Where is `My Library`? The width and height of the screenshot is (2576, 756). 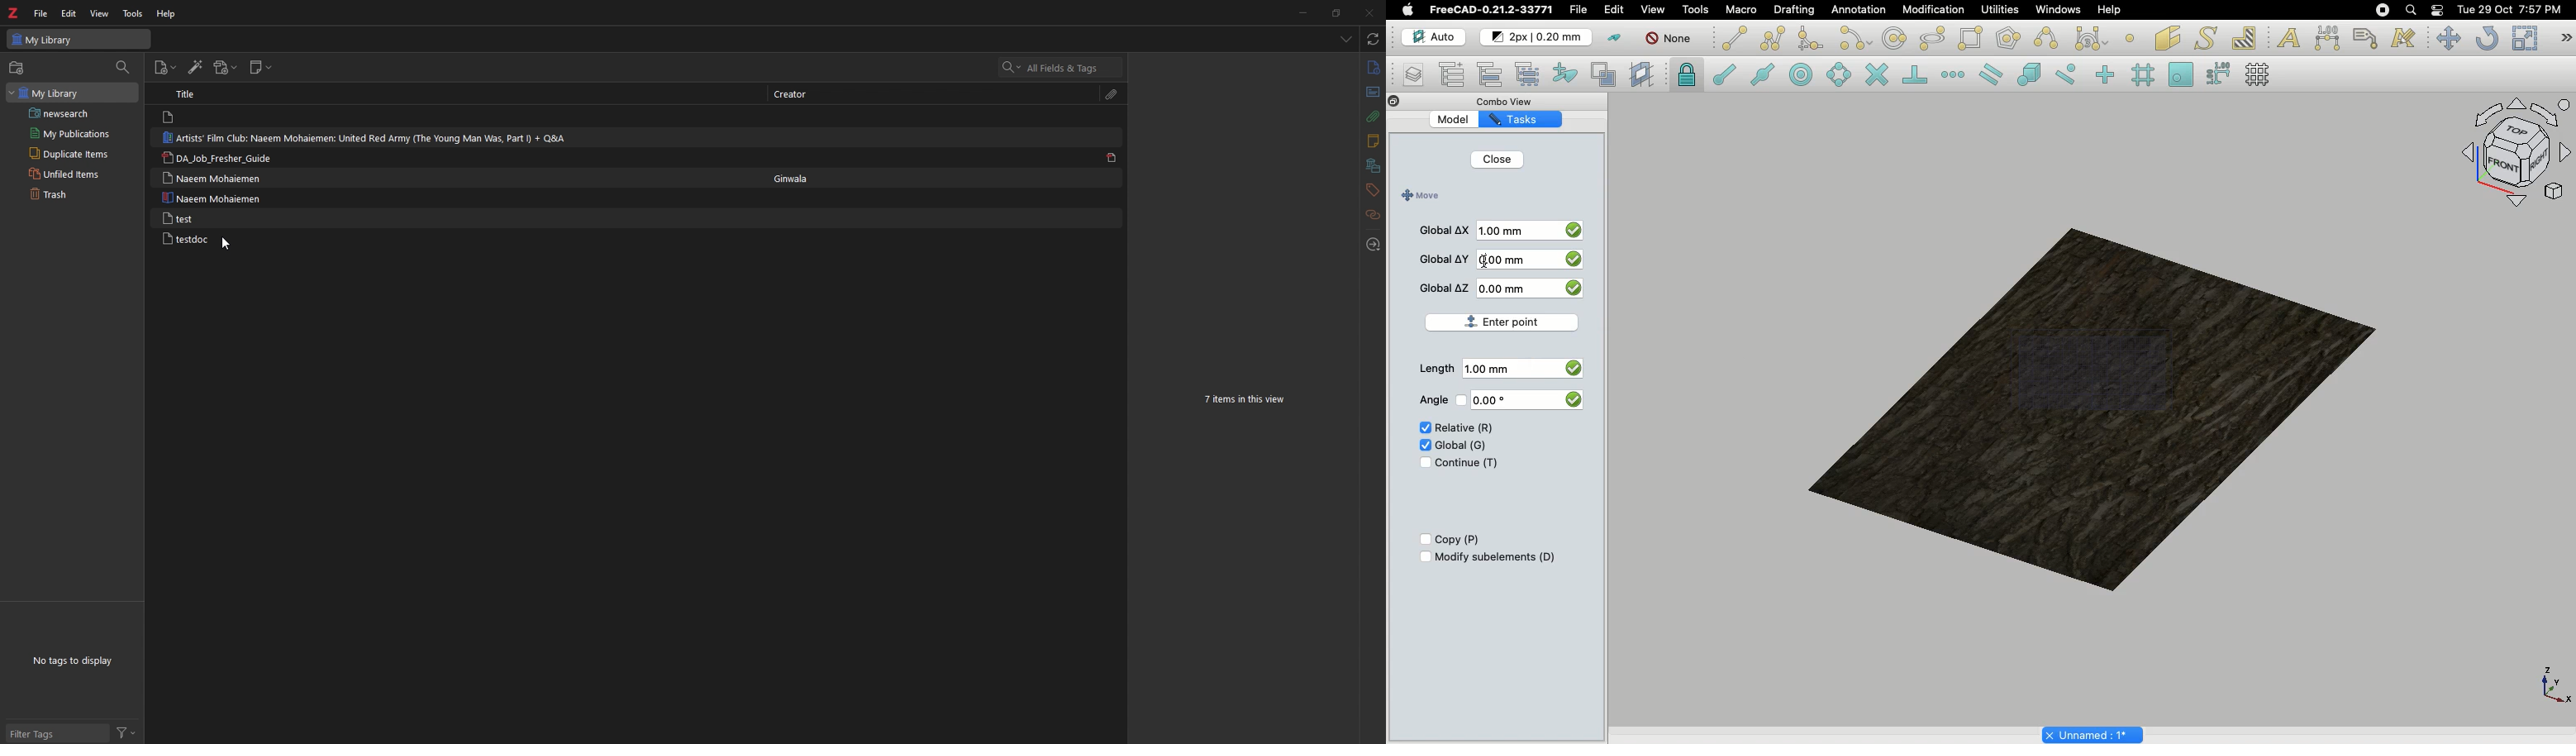 My Library is located at coordinates (72, 93).